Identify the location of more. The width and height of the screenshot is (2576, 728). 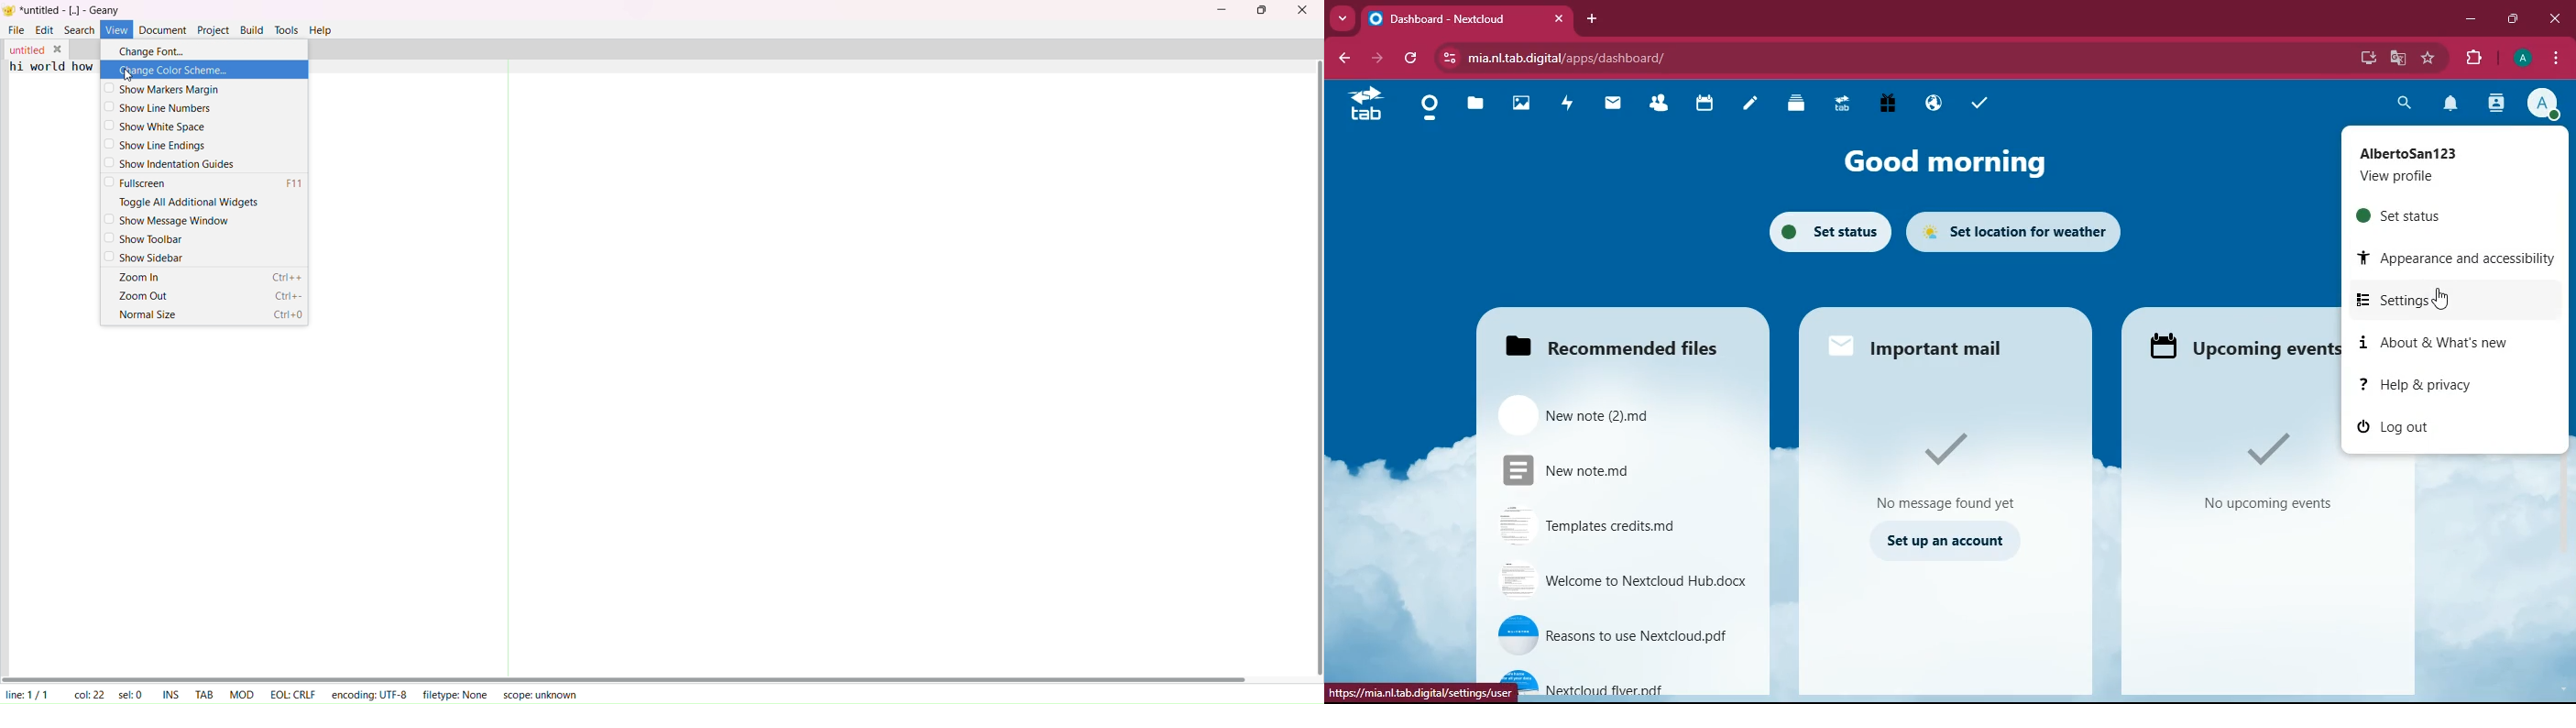
(1340, 18).